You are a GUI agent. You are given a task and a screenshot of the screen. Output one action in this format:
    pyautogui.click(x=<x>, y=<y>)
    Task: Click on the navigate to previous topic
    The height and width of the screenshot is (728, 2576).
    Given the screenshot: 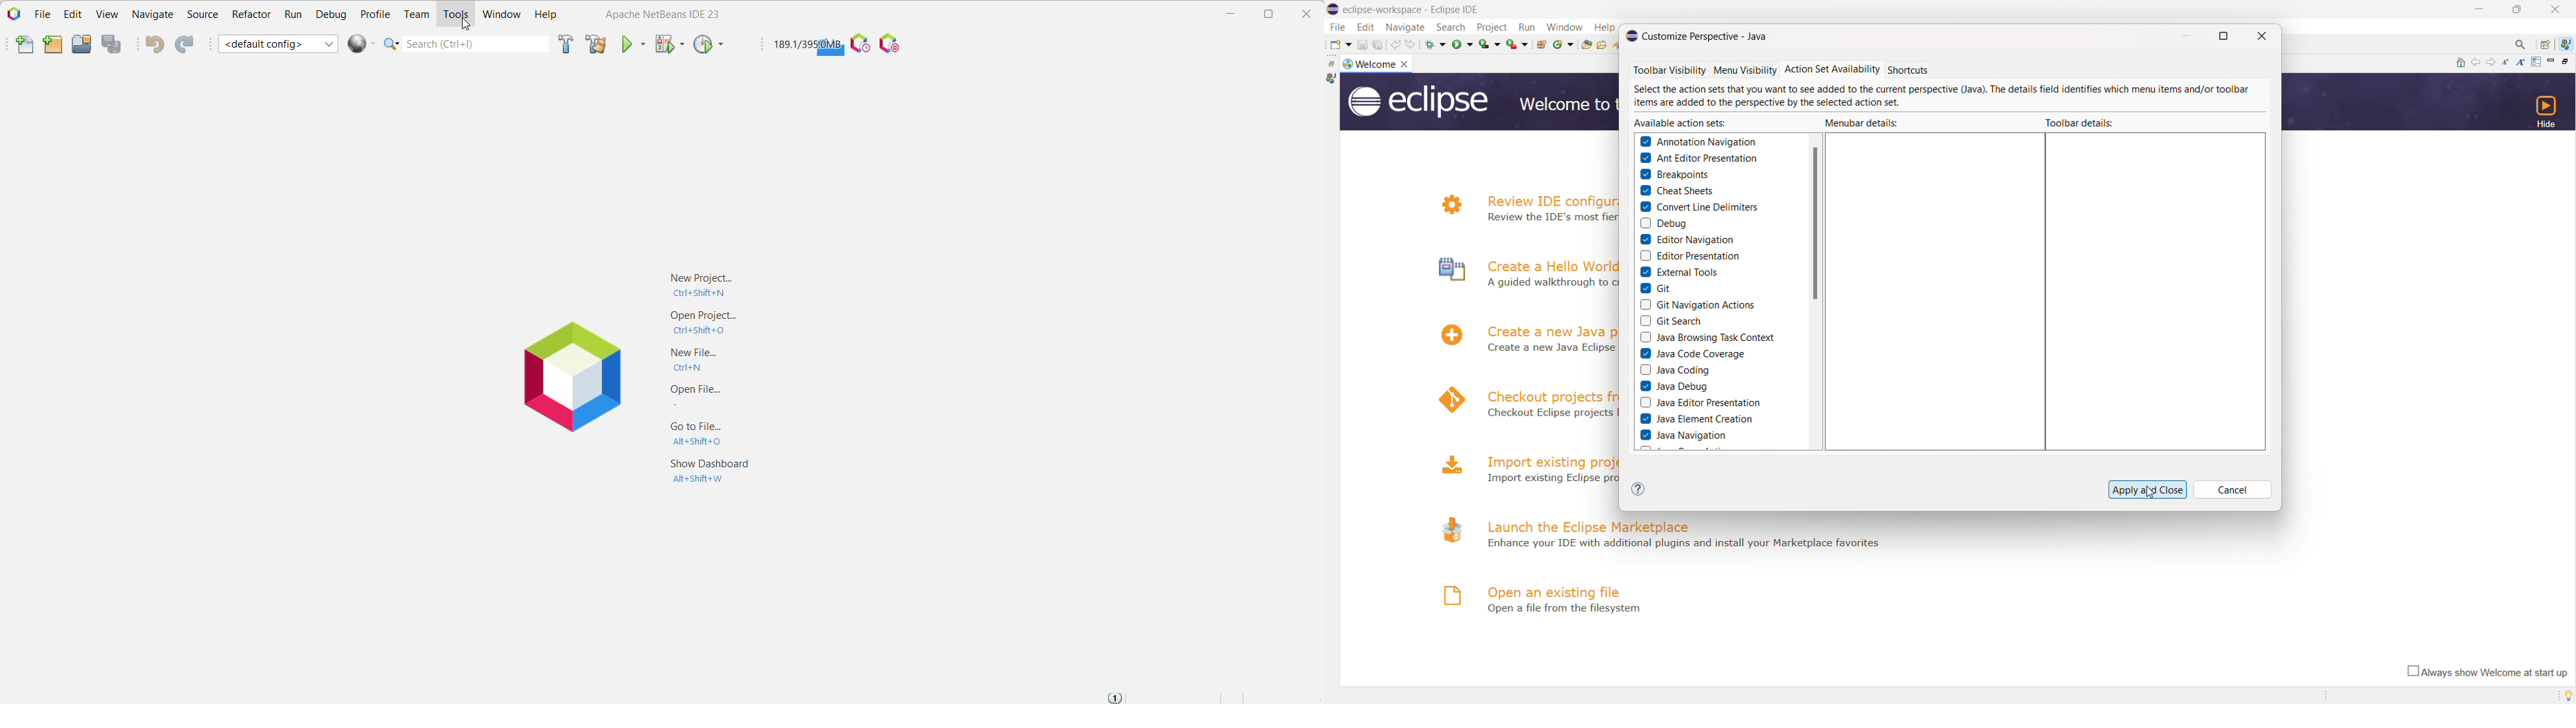 What is the action you would take?
    pyautogui.click(x=2476, y=63)
    